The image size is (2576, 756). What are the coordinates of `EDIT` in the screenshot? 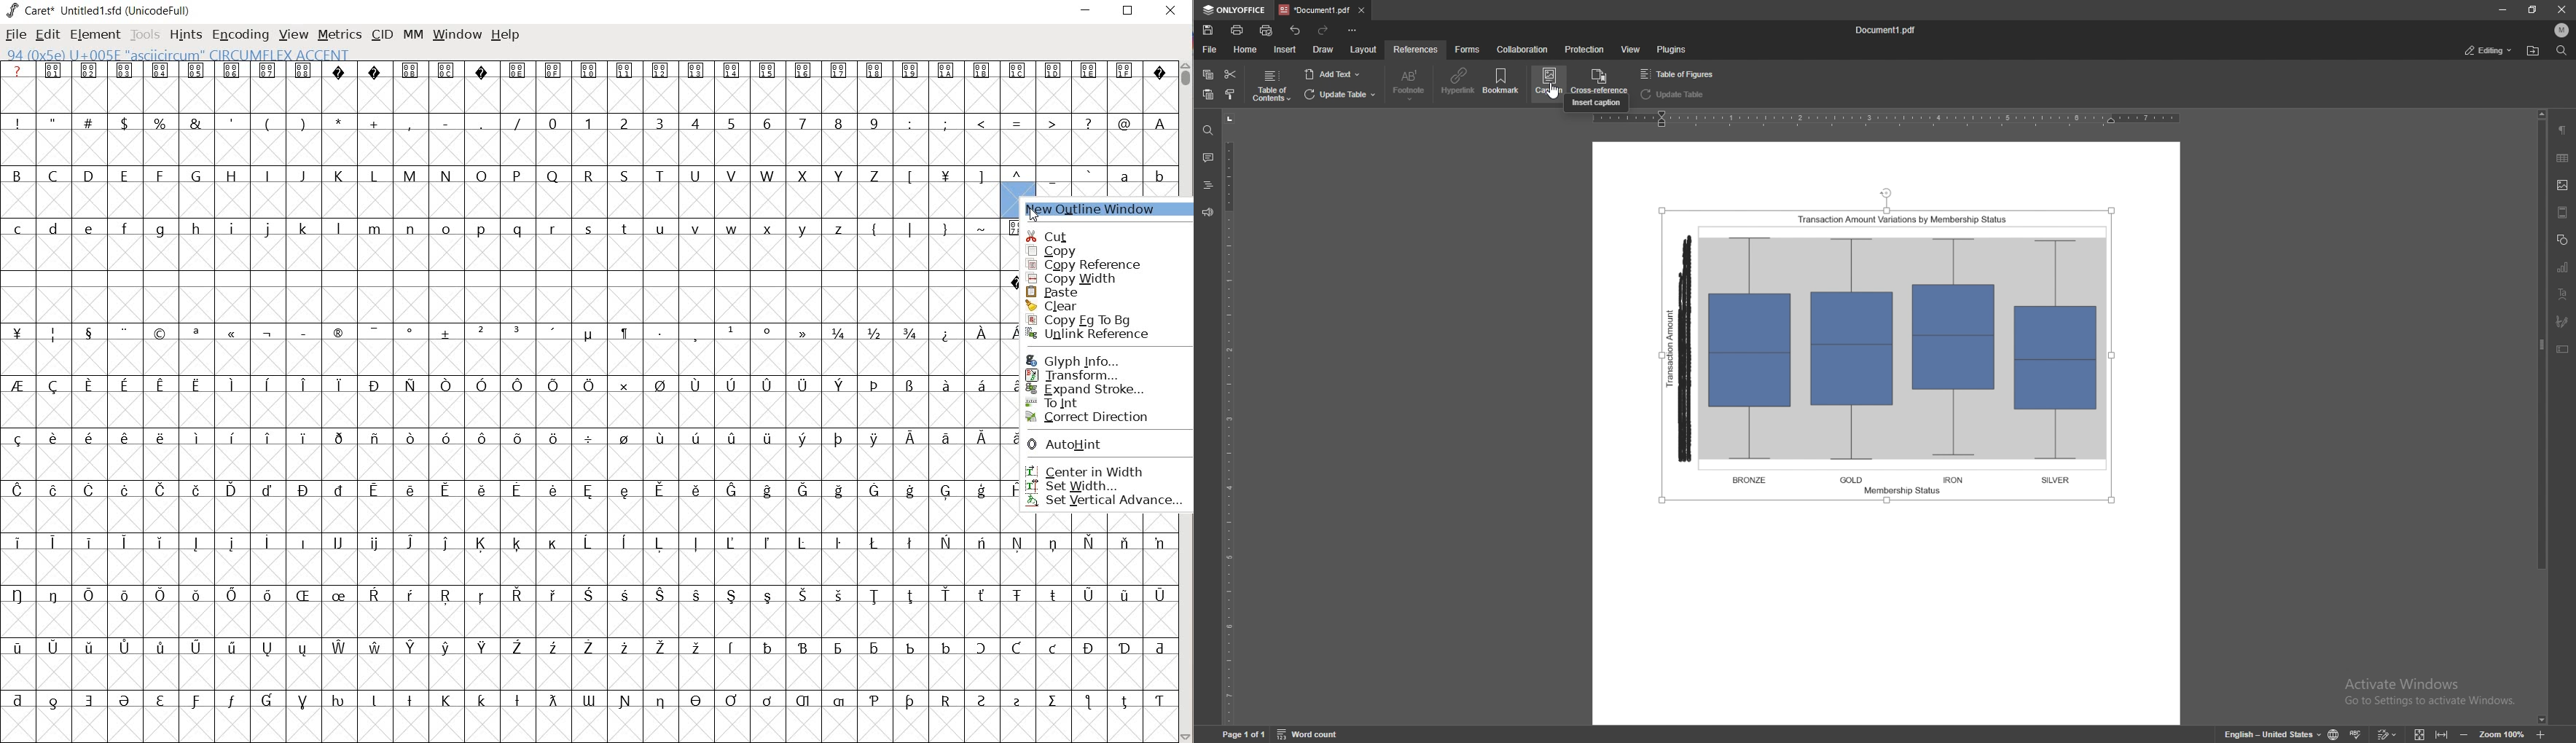 It's located at (49, 35).